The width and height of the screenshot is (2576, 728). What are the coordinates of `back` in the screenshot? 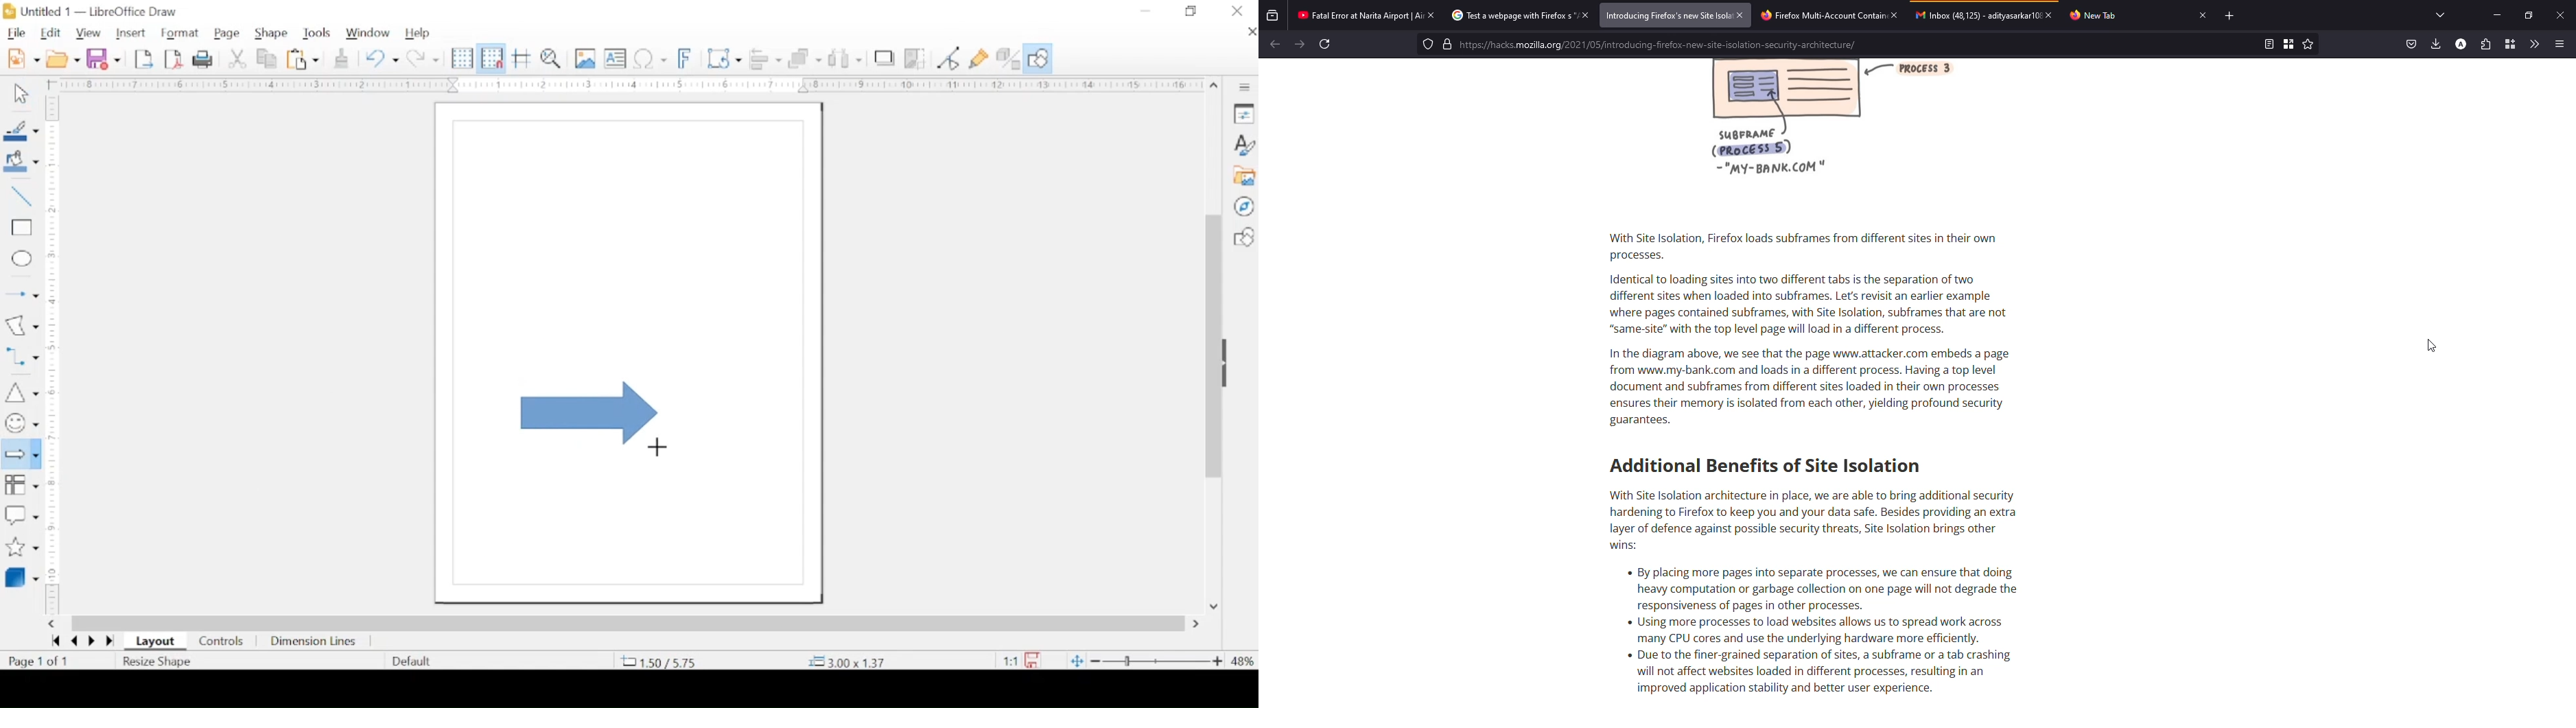 It's located at (1275, 43).